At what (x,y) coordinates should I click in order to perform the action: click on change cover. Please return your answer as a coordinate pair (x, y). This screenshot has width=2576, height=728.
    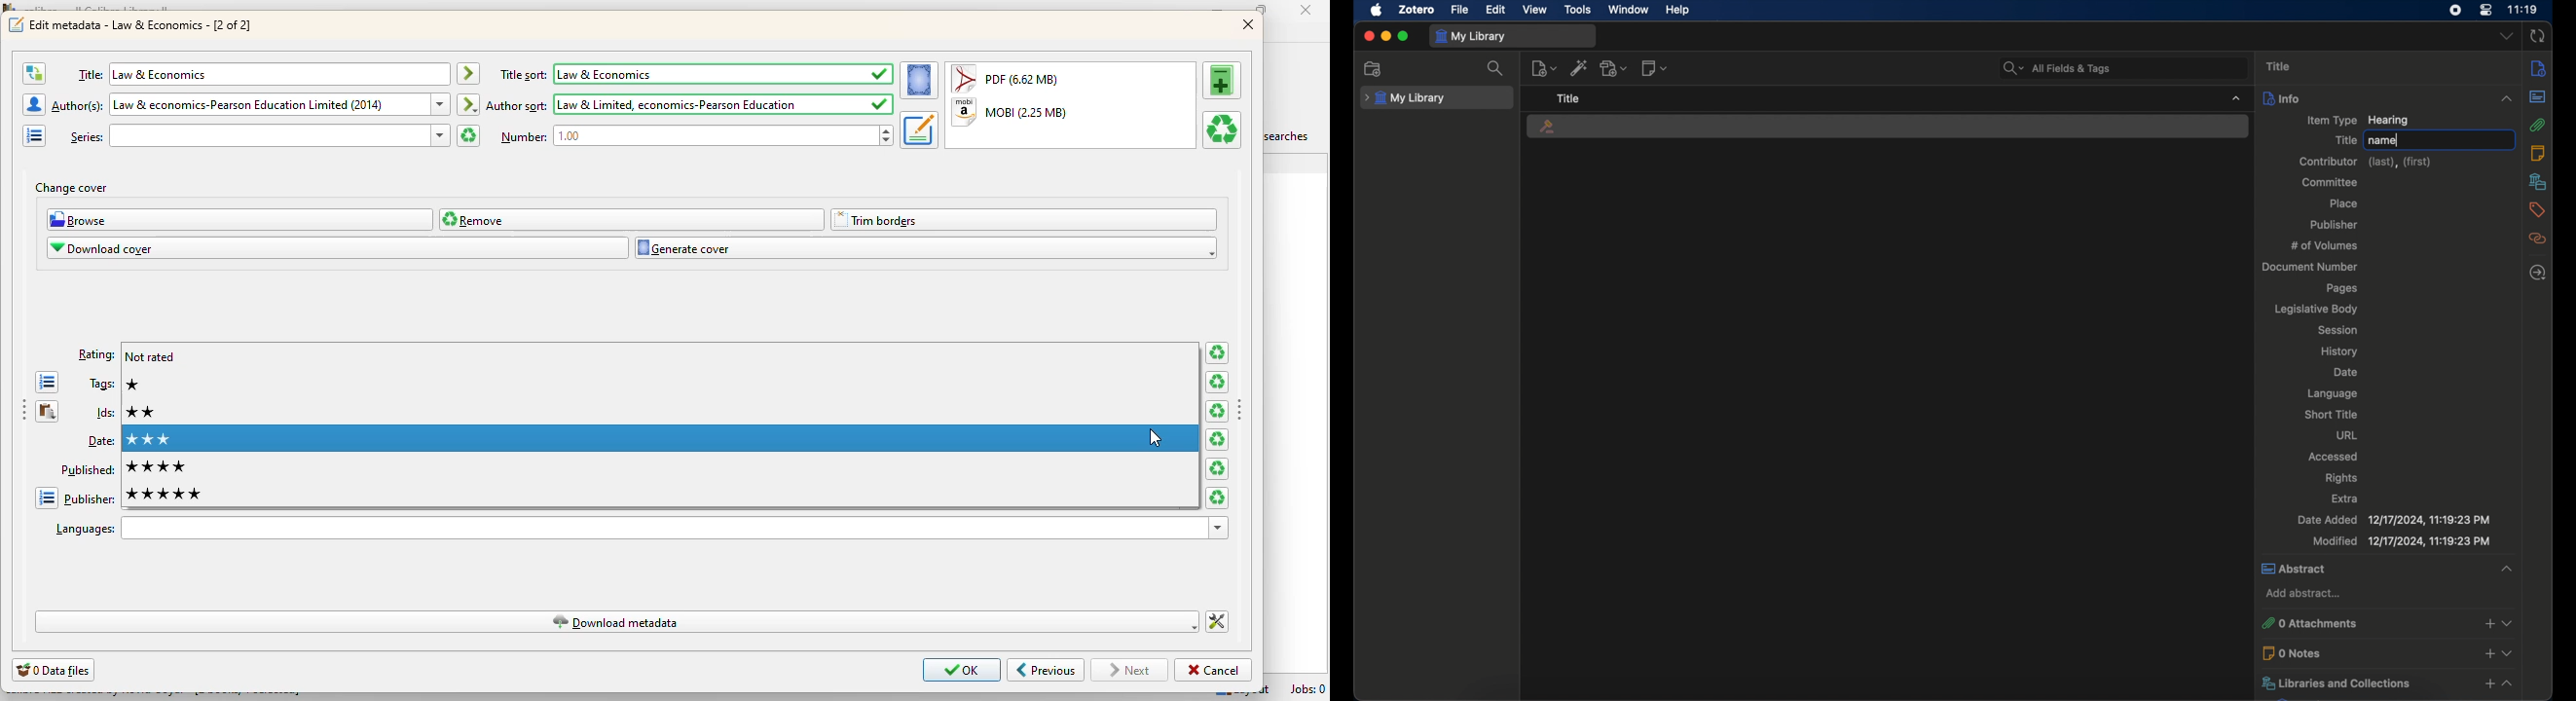
    Looking at the image, I should click on (71, 188).